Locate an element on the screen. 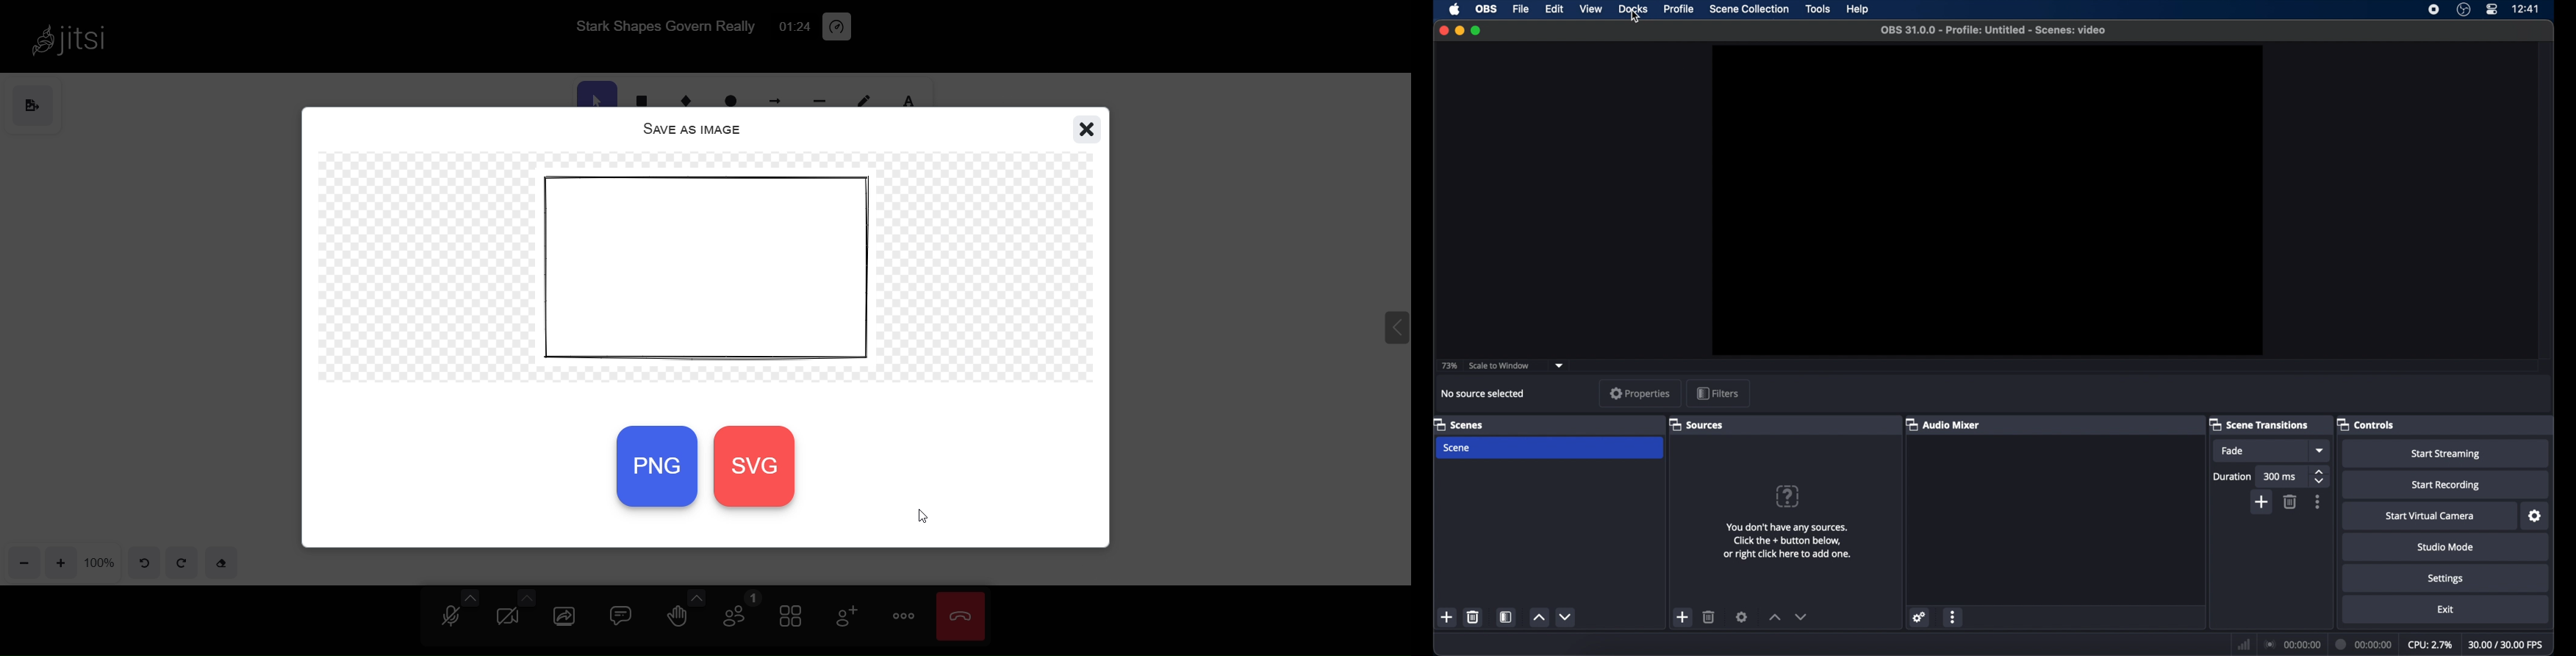  camera is located at coordinates (508, 618).